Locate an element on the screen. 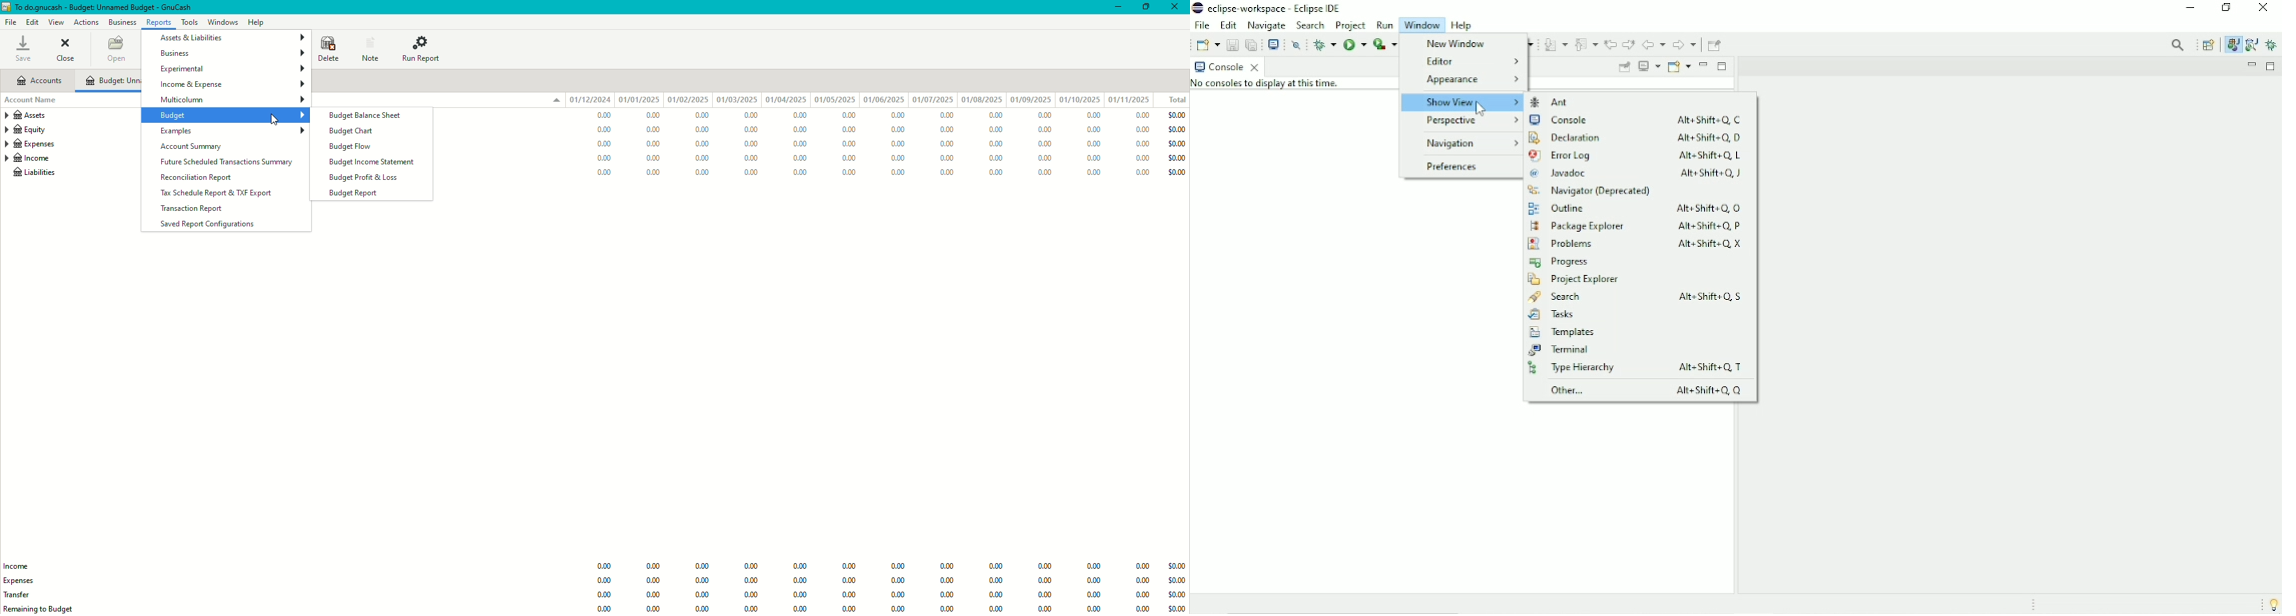  Account Summary is located at coordinates (197, 146).